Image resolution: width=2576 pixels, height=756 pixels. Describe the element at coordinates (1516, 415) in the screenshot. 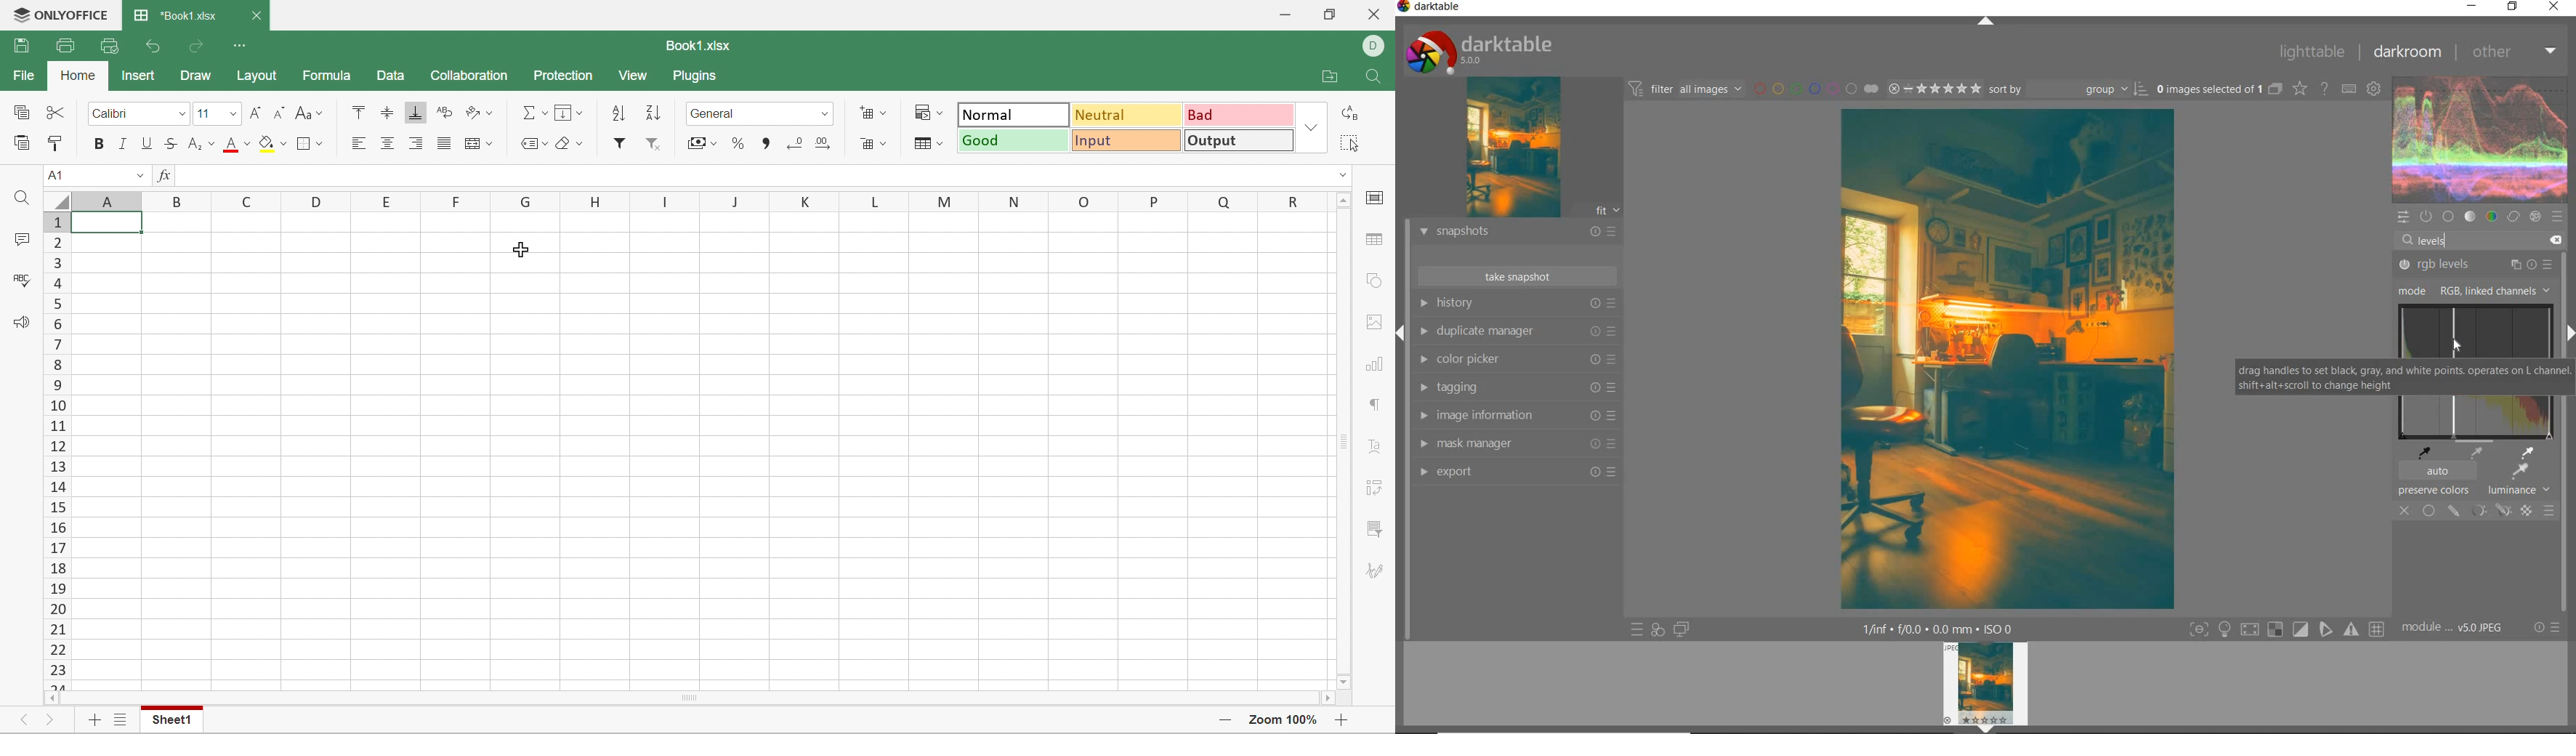

I see `image information` at that location.